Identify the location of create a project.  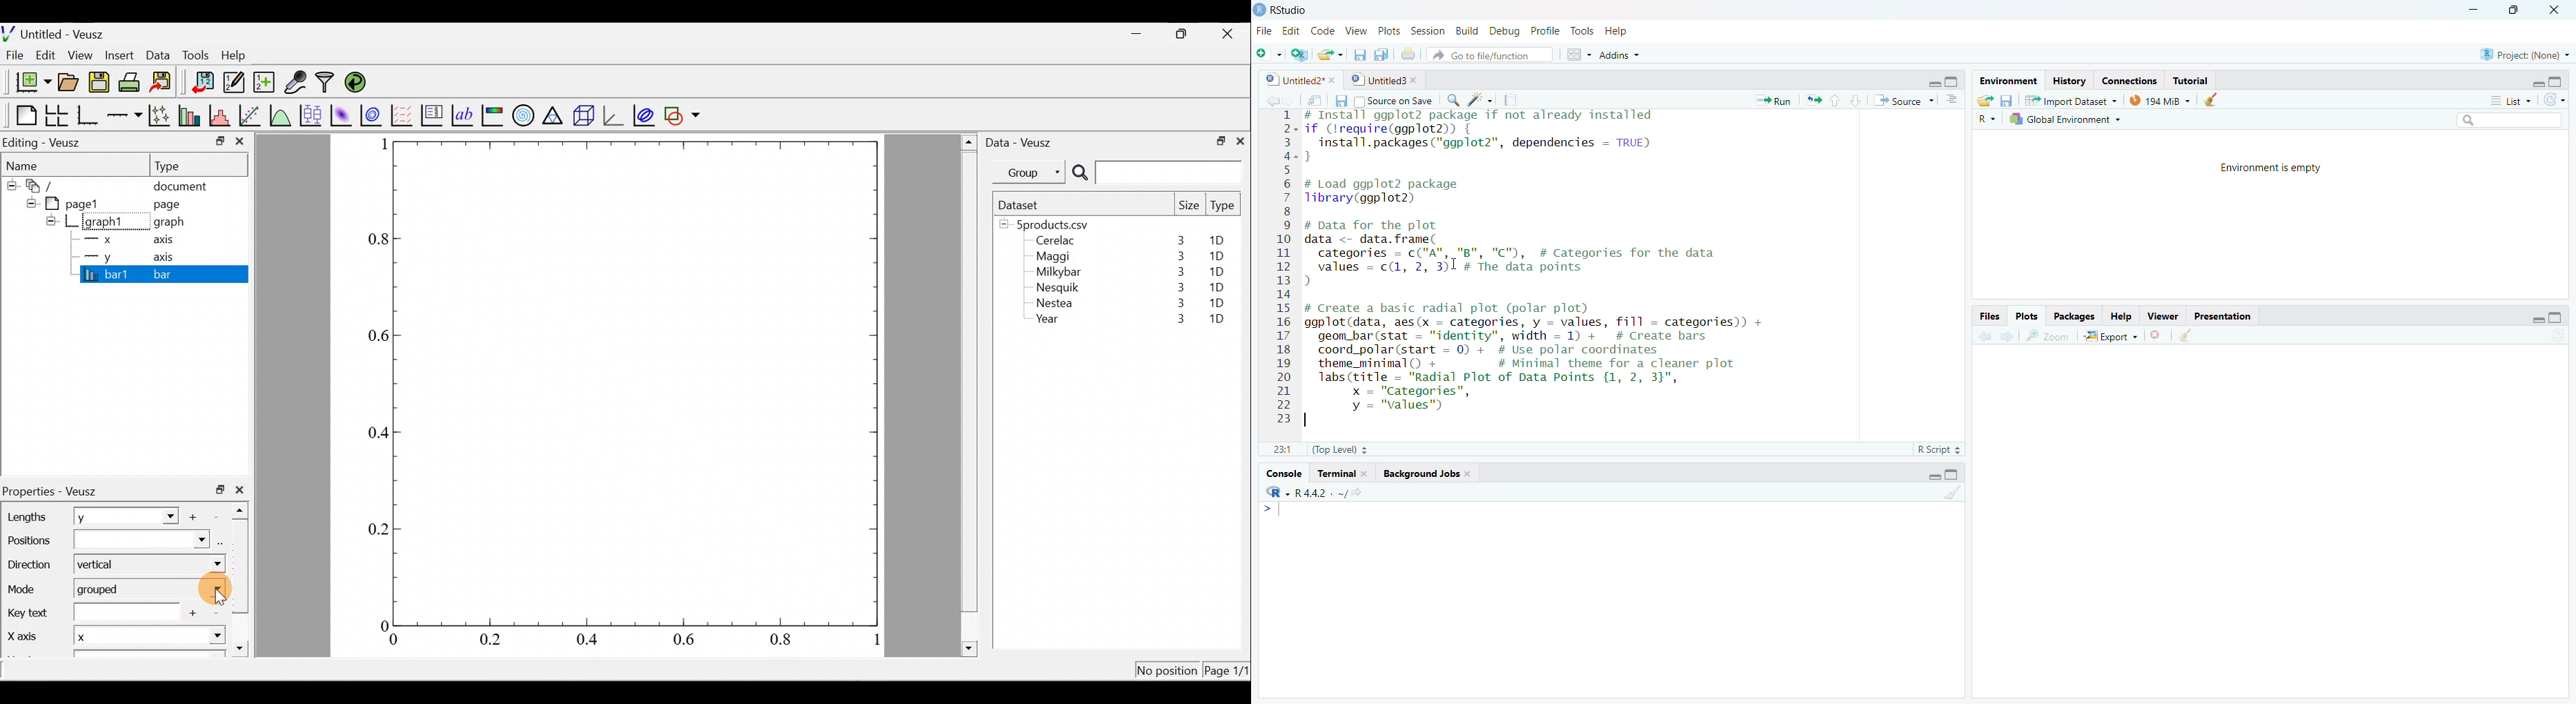
(1299, 53).